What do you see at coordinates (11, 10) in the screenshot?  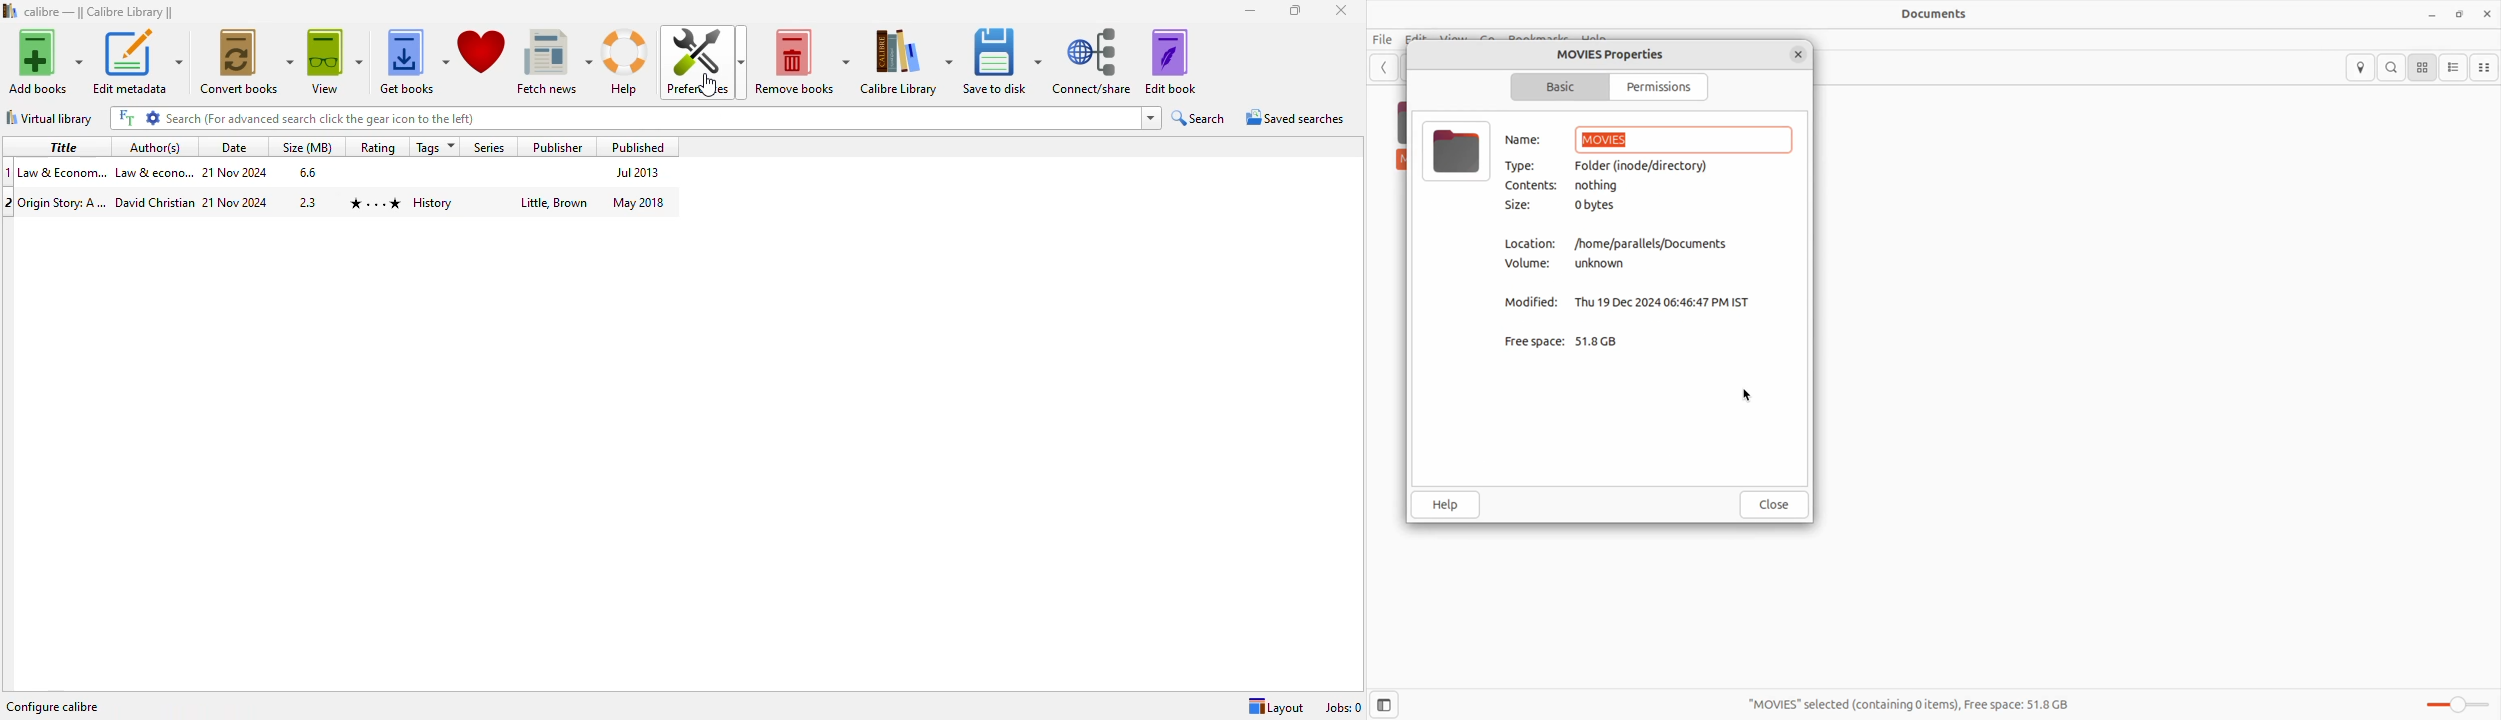 I see `logo` at bounding box center [11, 10].